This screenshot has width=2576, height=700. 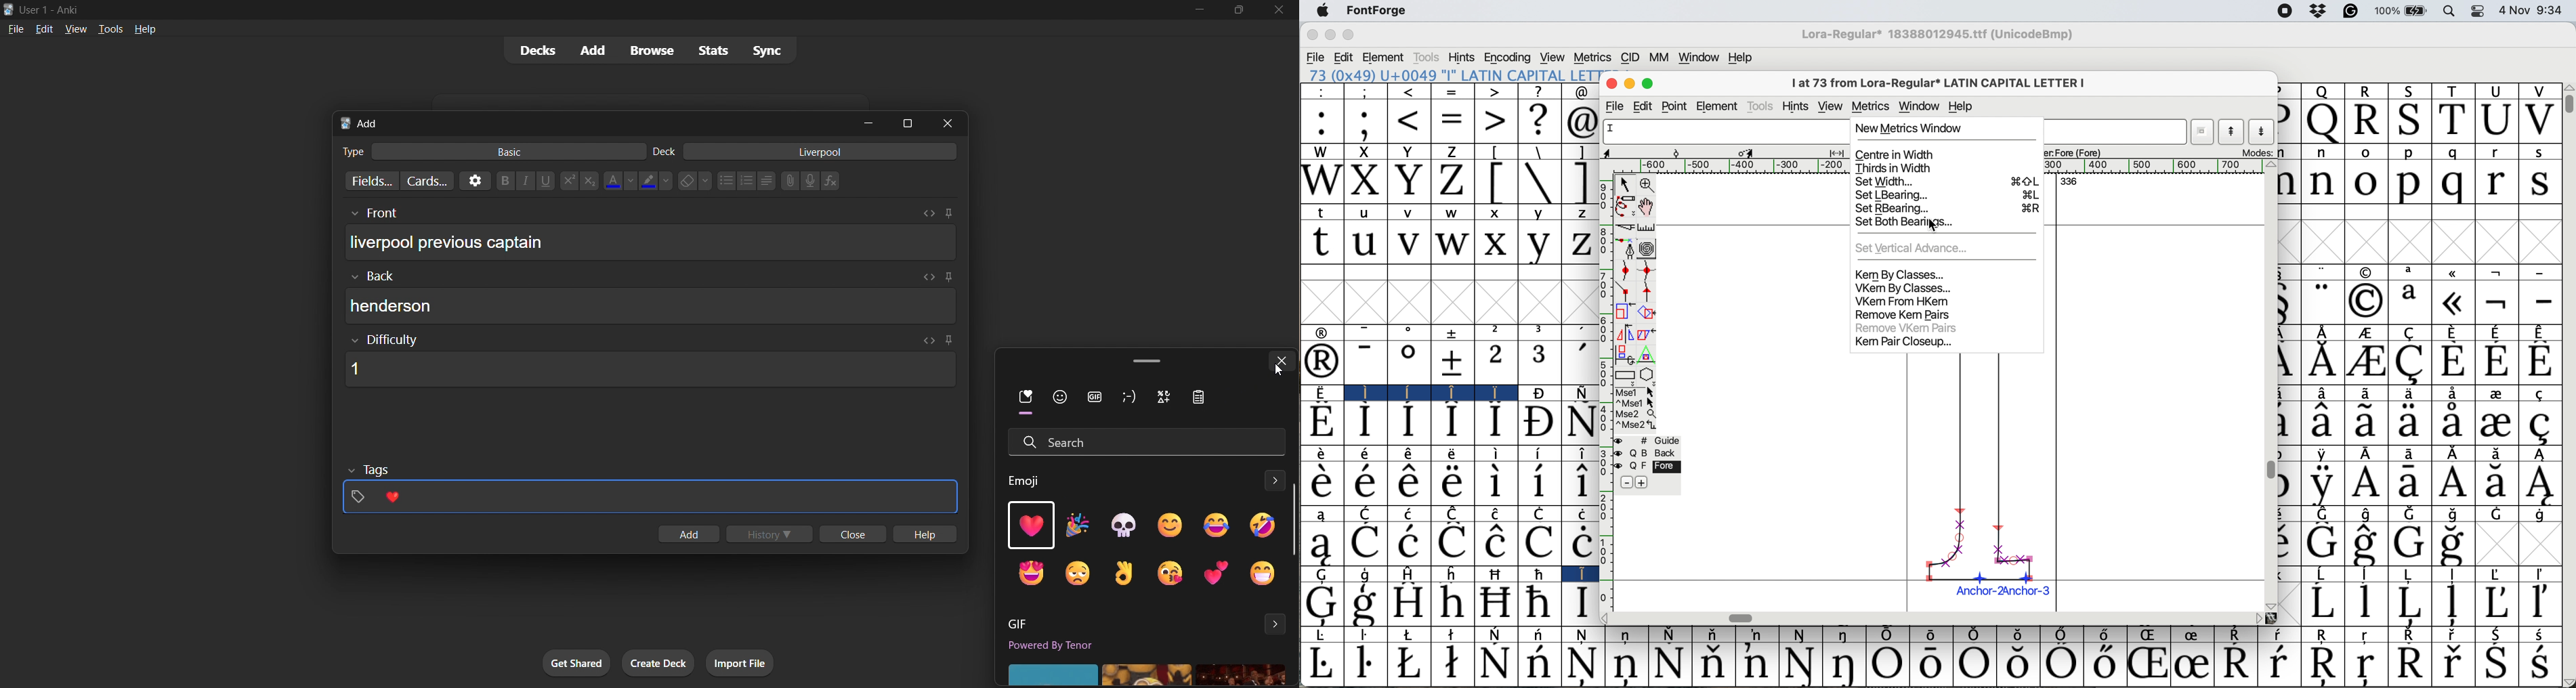 What do you see at coordinates (2323, 332) in the screenshot?
I see `symbol` at bounding box center [2323, 332].